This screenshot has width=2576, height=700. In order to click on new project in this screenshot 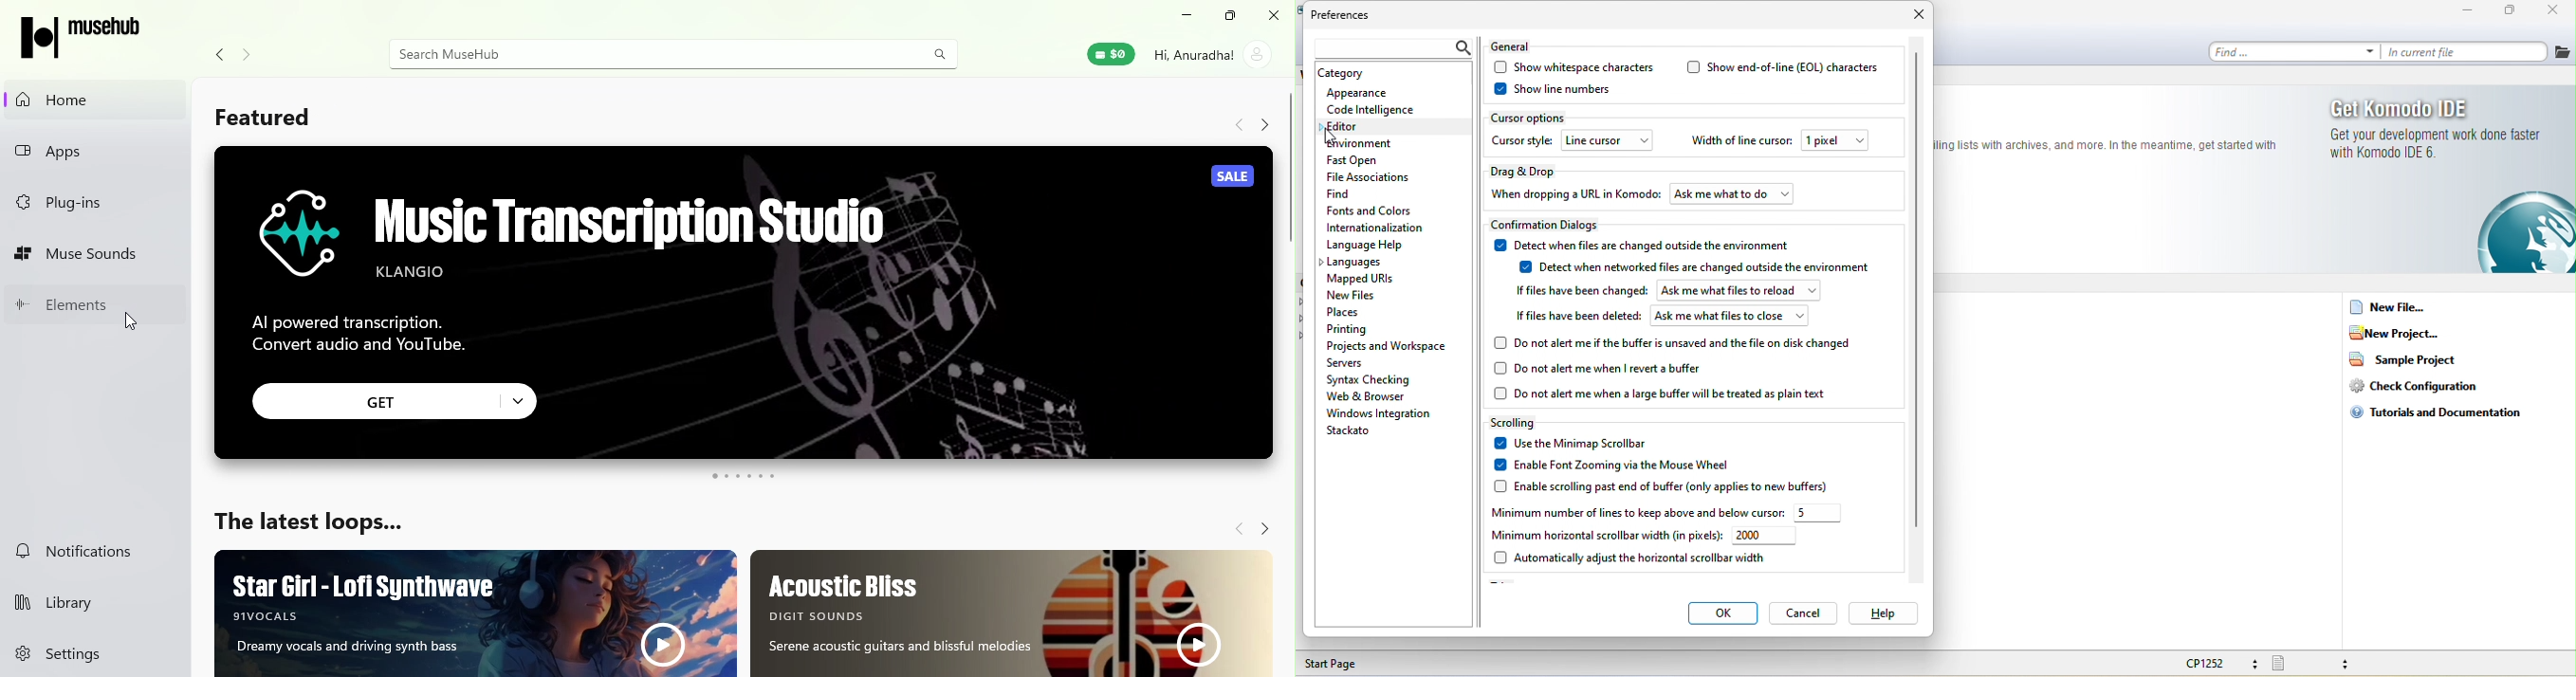, I will do `click(2399, 332)`.